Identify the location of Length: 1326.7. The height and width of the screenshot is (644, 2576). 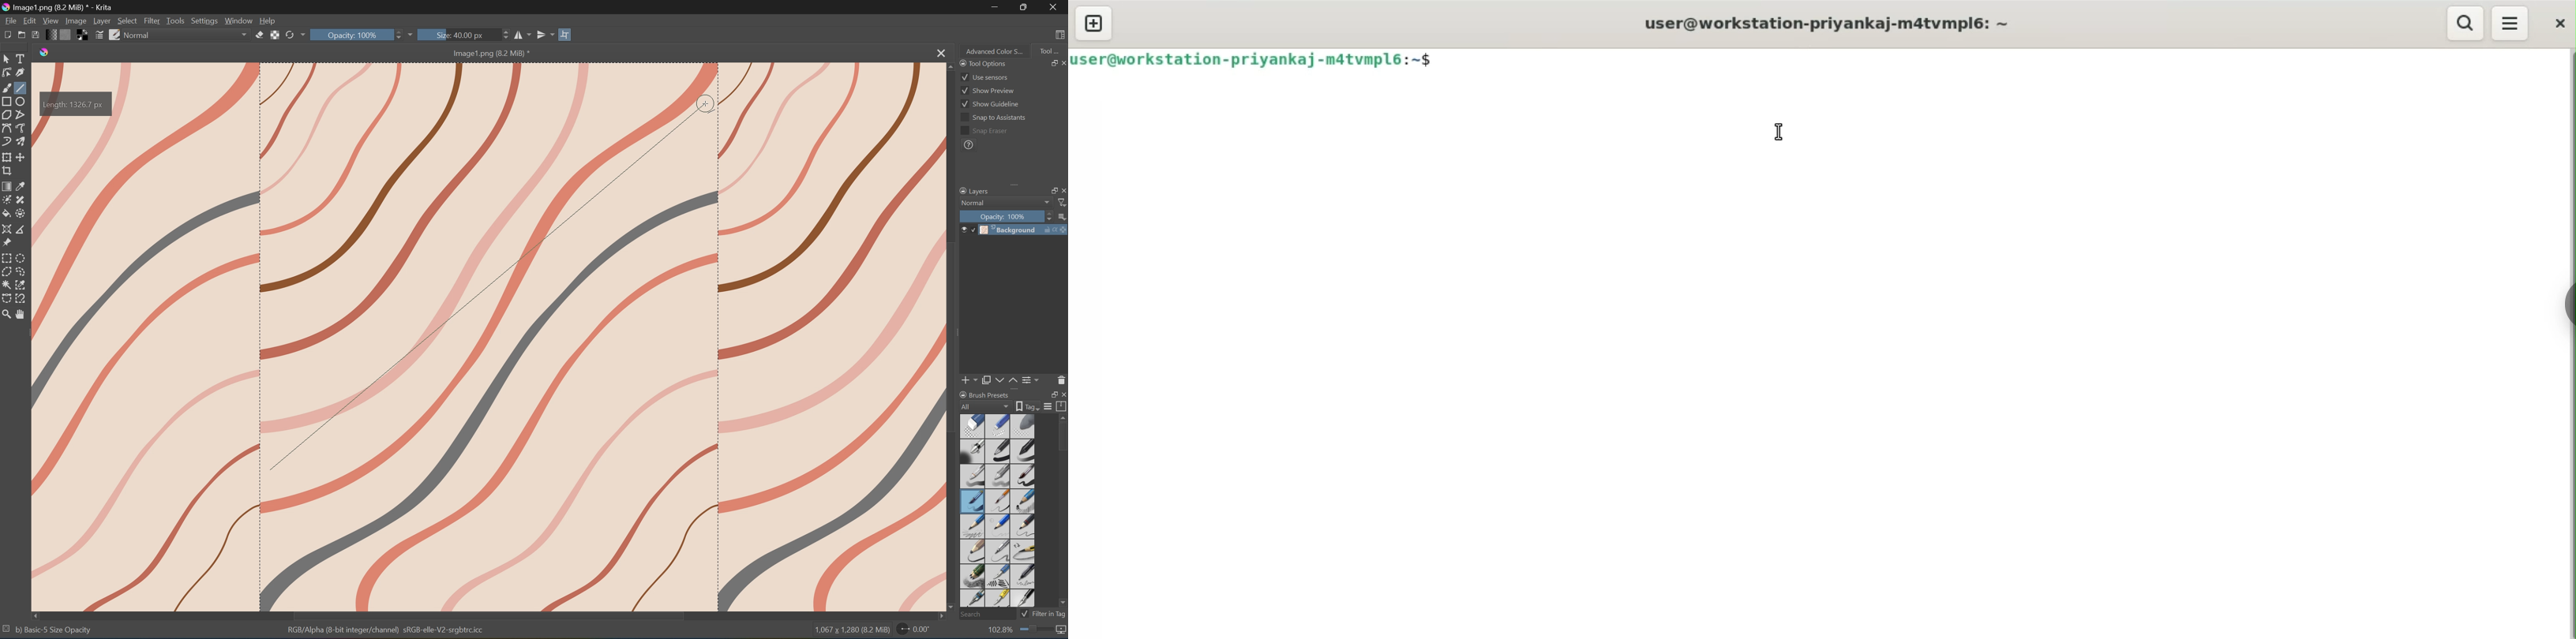
(76, 105).